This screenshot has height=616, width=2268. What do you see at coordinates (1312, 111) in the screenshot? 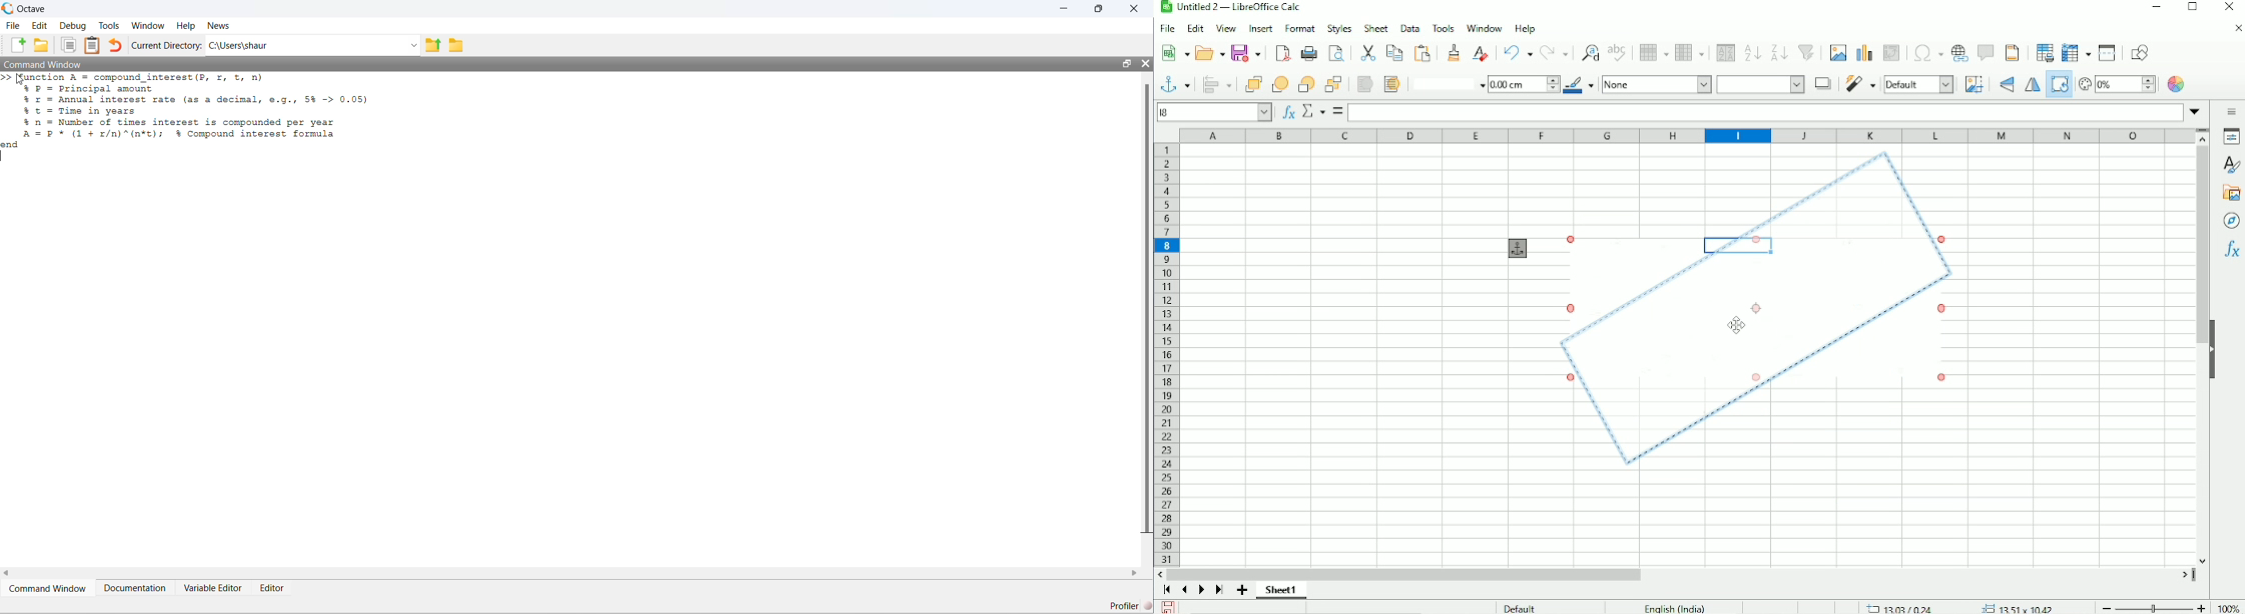
I see `Select function` at bounding box center [1312, 111].